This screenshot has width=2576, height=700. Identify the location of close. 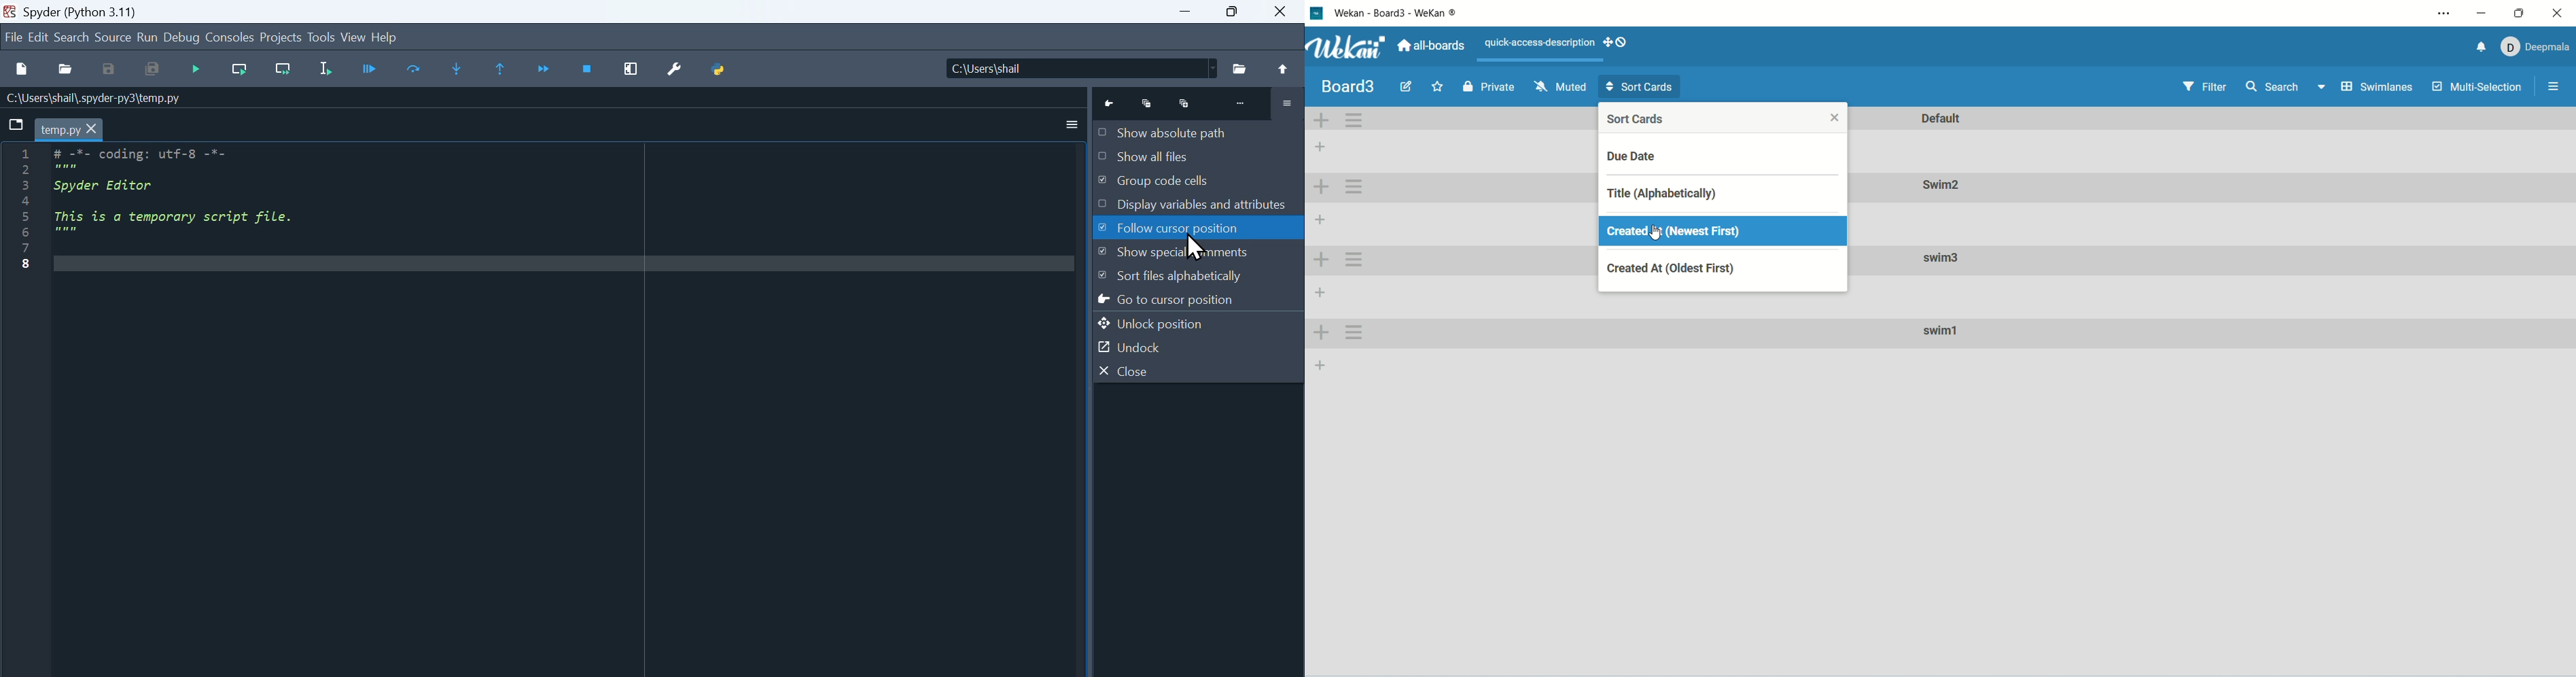
(1163, 370).